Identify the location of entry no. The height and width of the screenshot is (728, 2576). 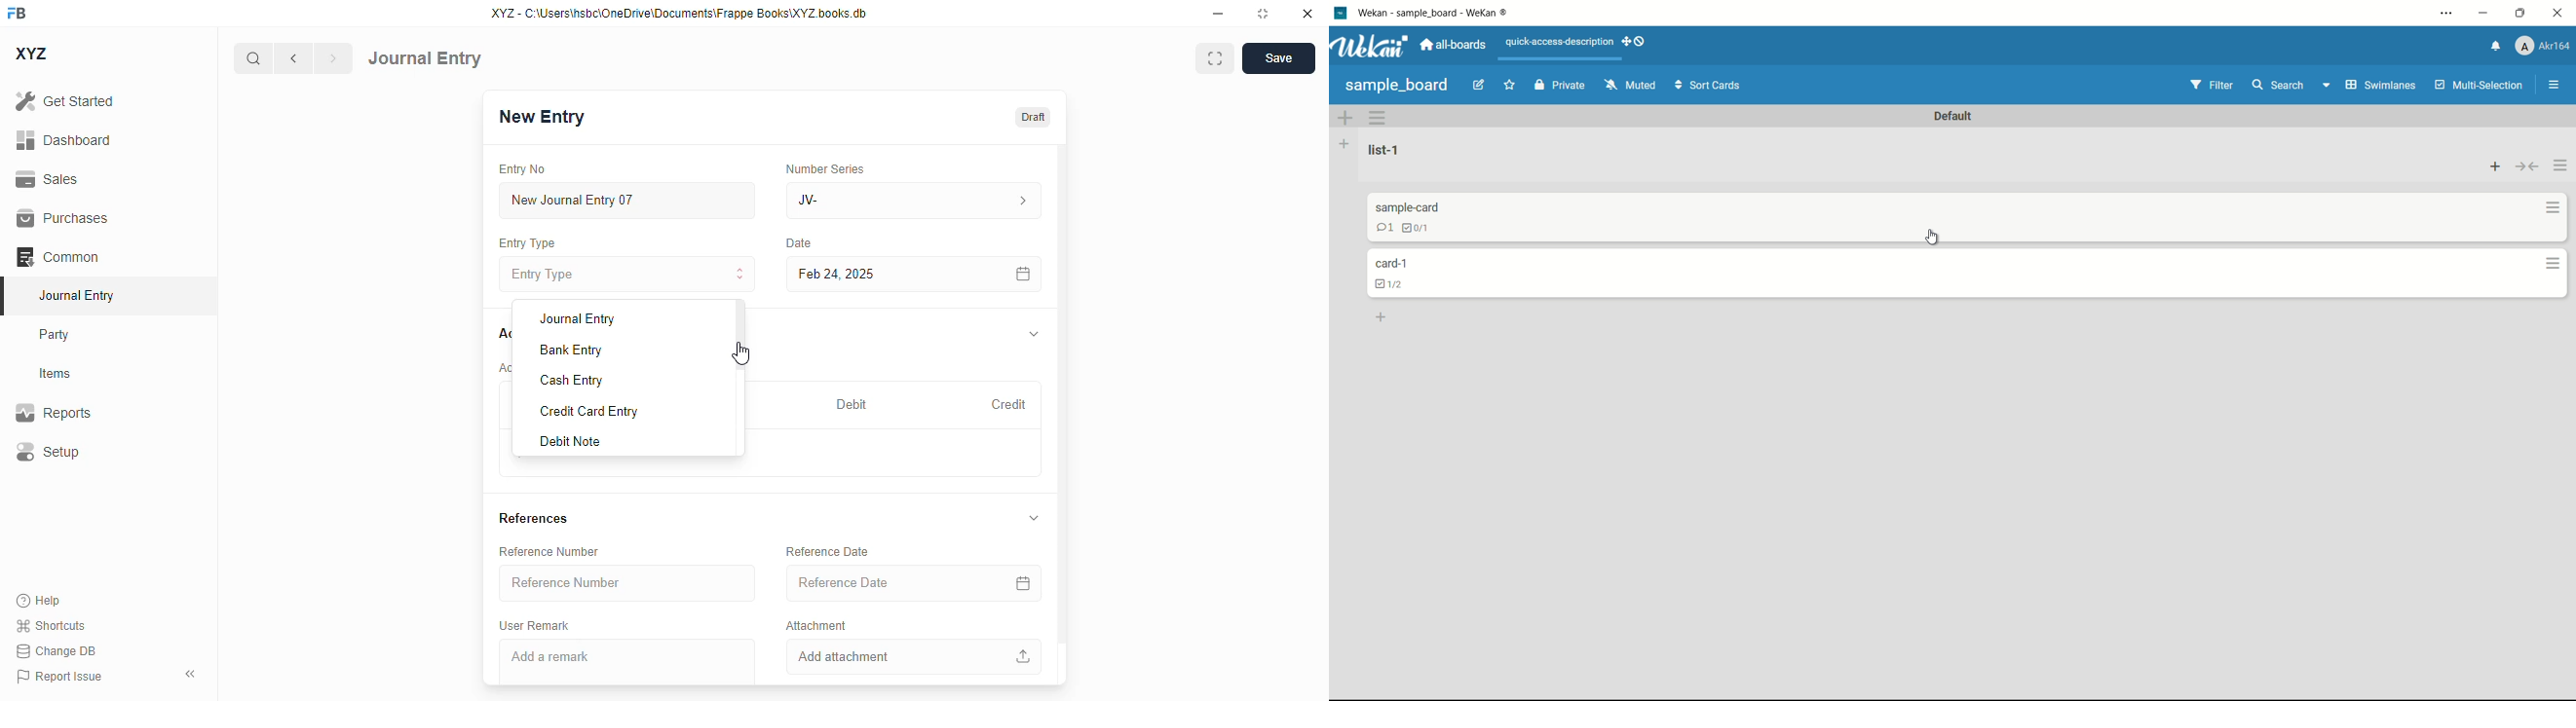
(523, 168).